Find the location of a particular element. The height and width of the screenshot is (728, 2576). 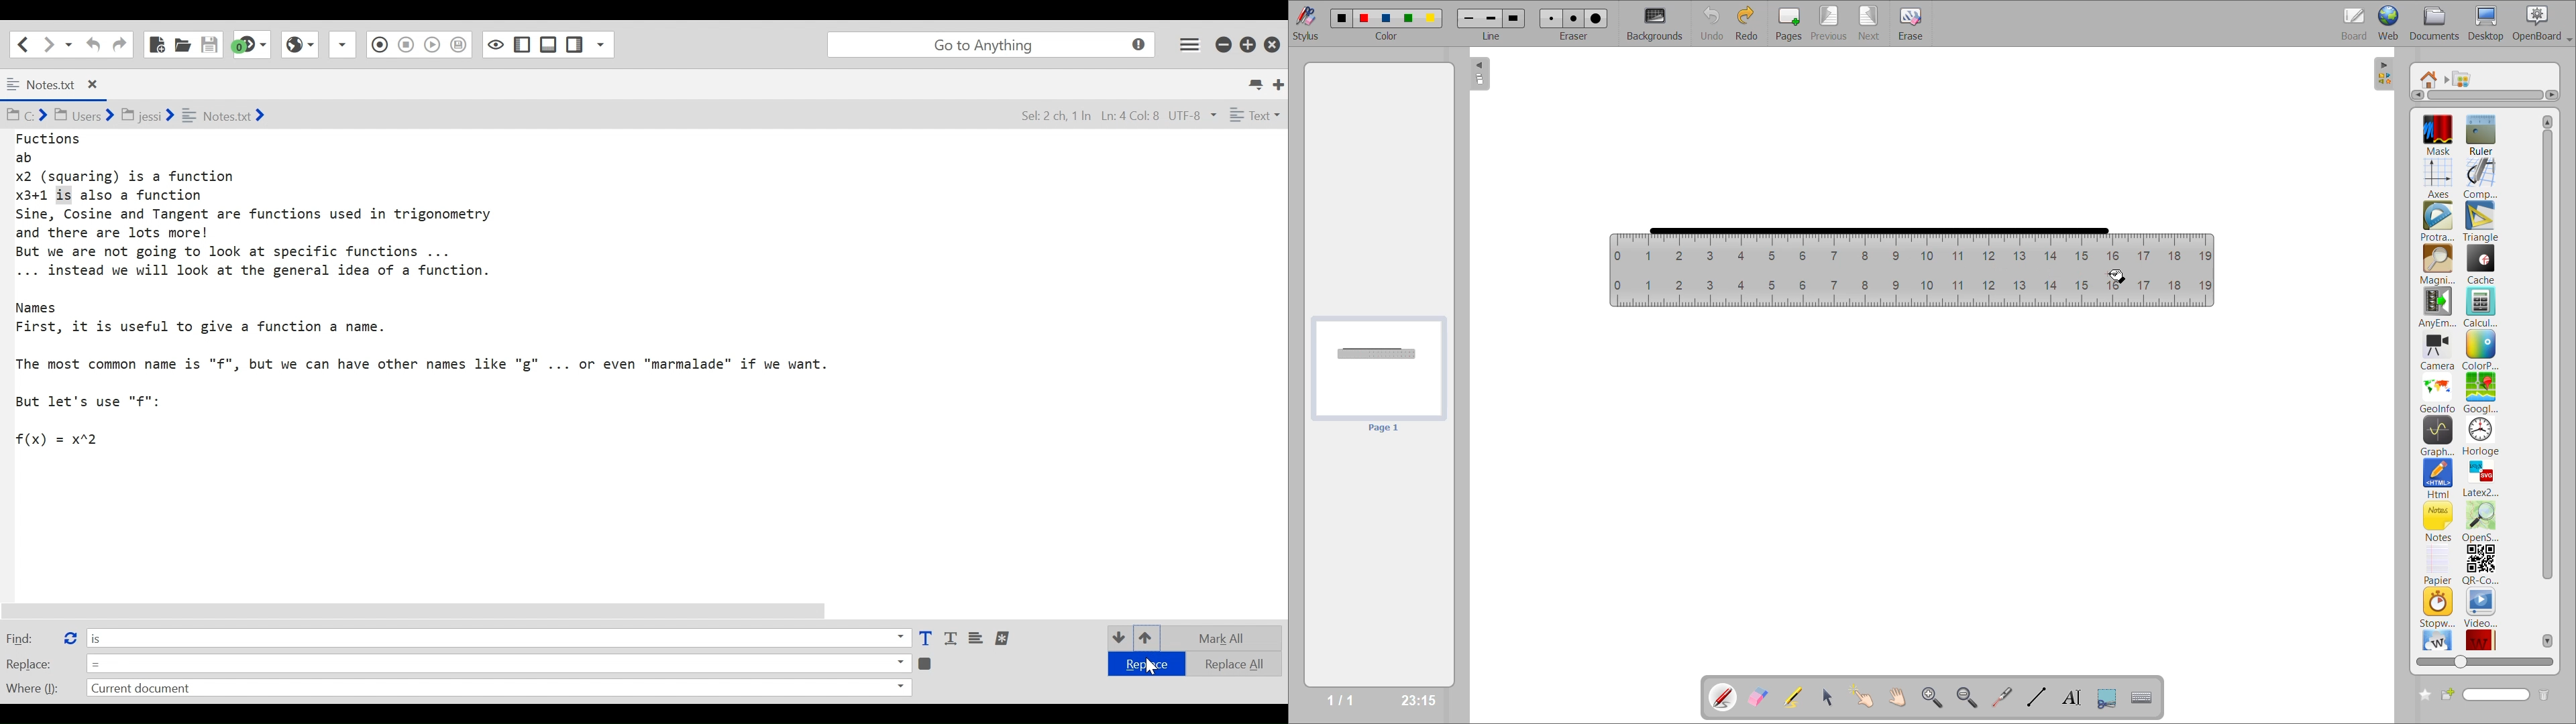

color 4 is located at coordinates (1407, 19).